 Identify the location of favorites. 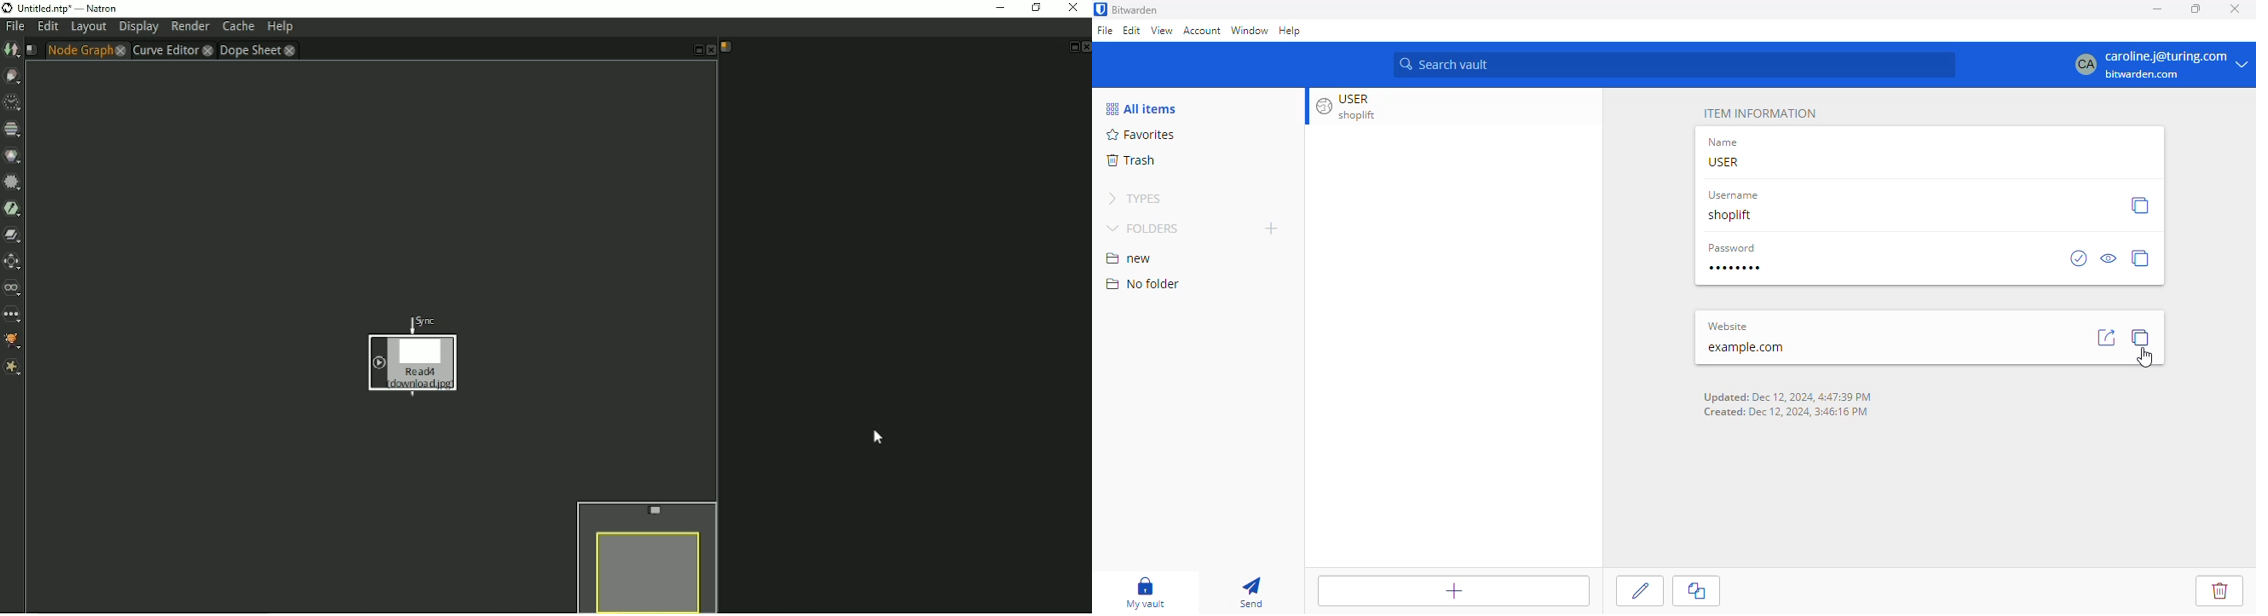
(1141, 135).